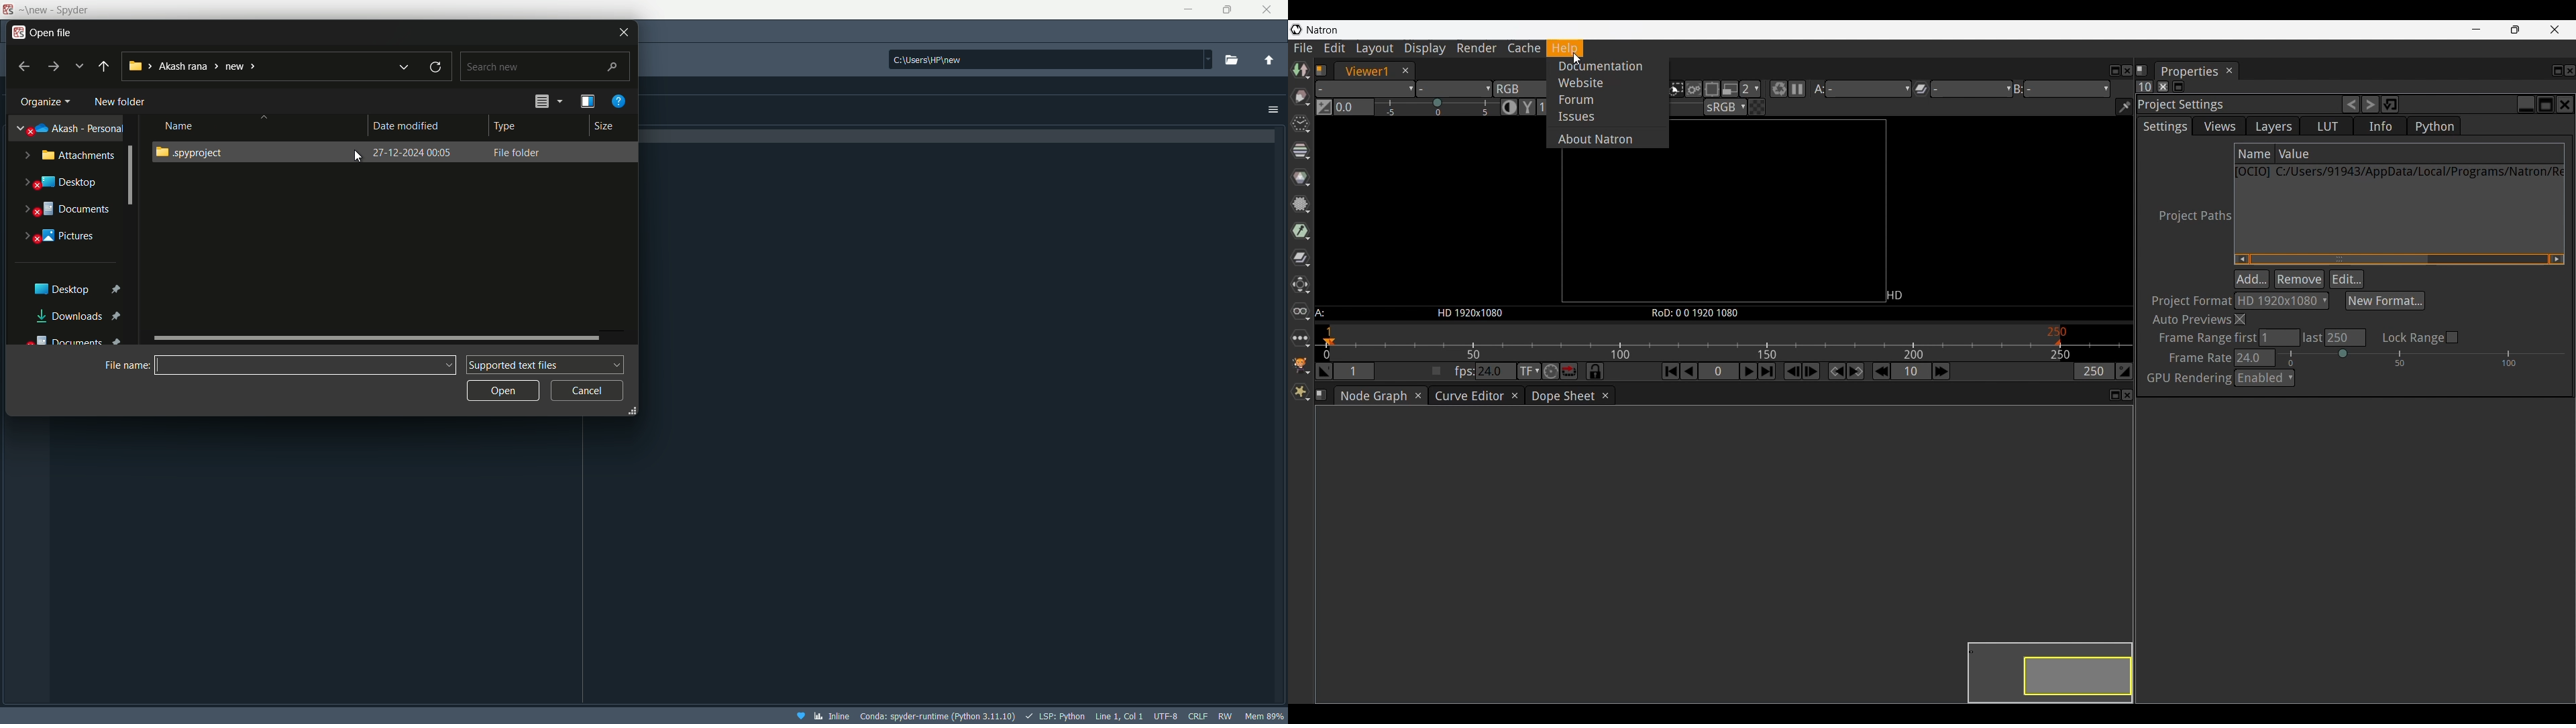  Describe the element at coordinates (64, 237) in the screenshot. I see `Pictures` at that location.